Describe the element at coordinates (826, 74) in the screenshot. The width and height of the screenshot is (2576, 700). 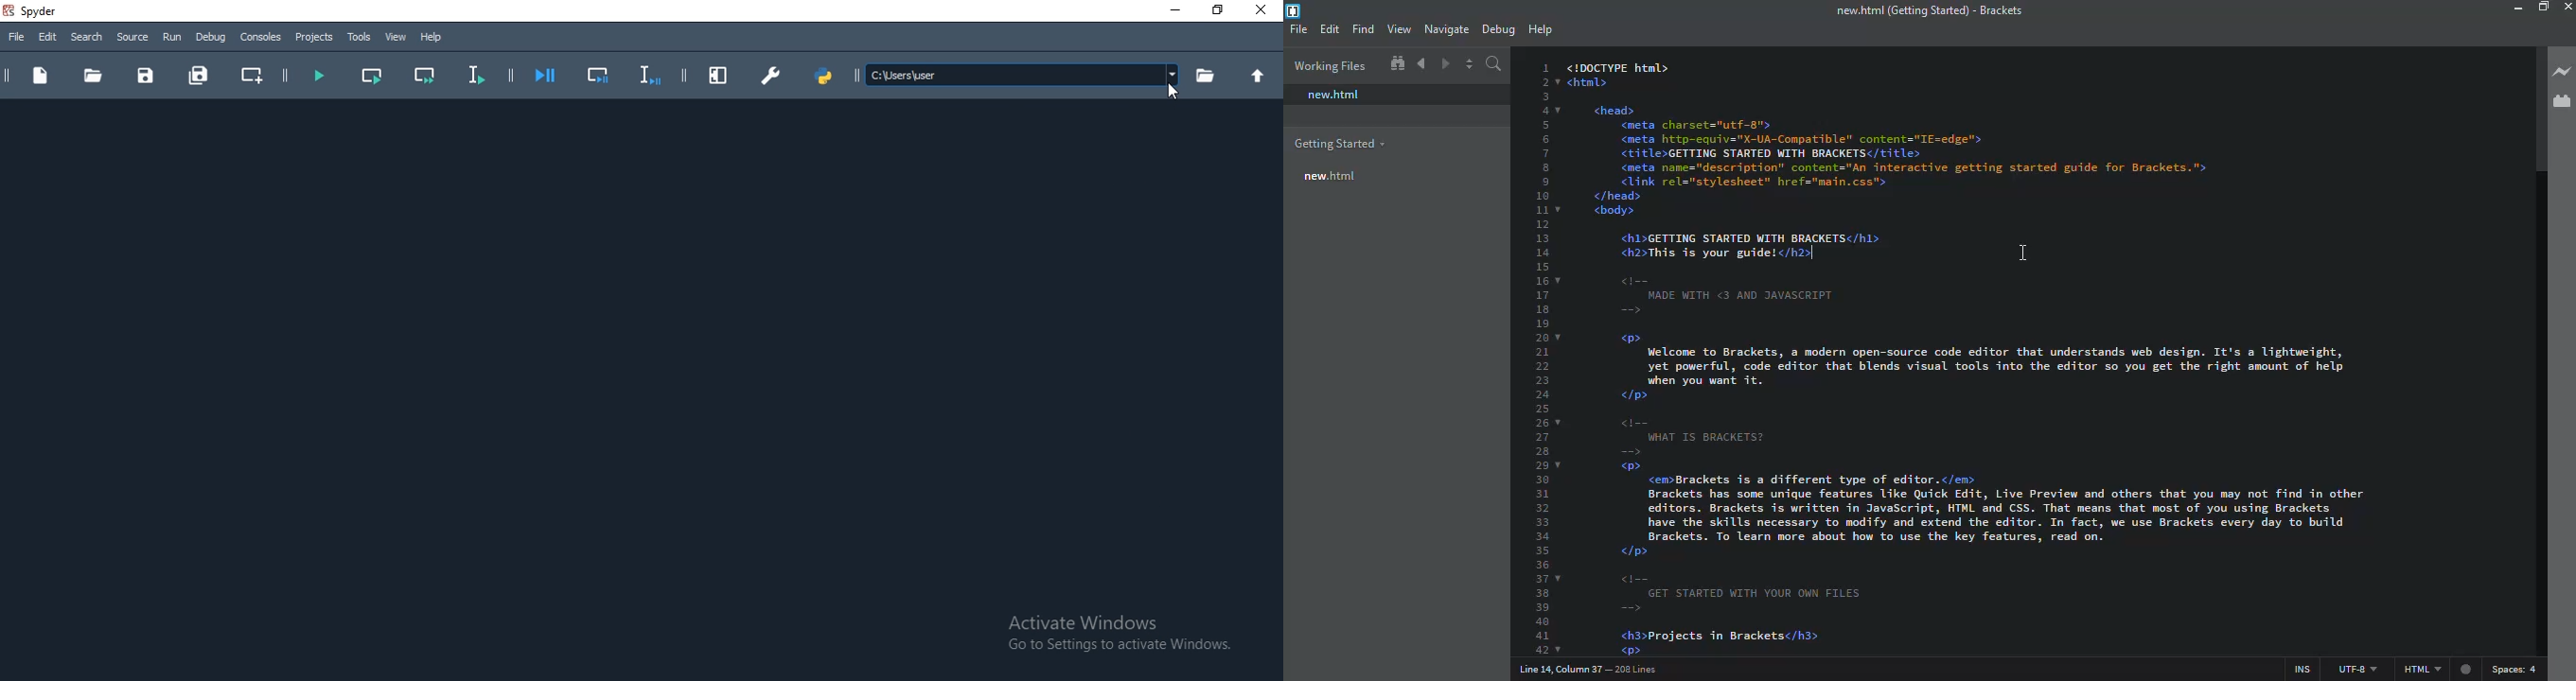
I see `pythonpath manager` at that location.